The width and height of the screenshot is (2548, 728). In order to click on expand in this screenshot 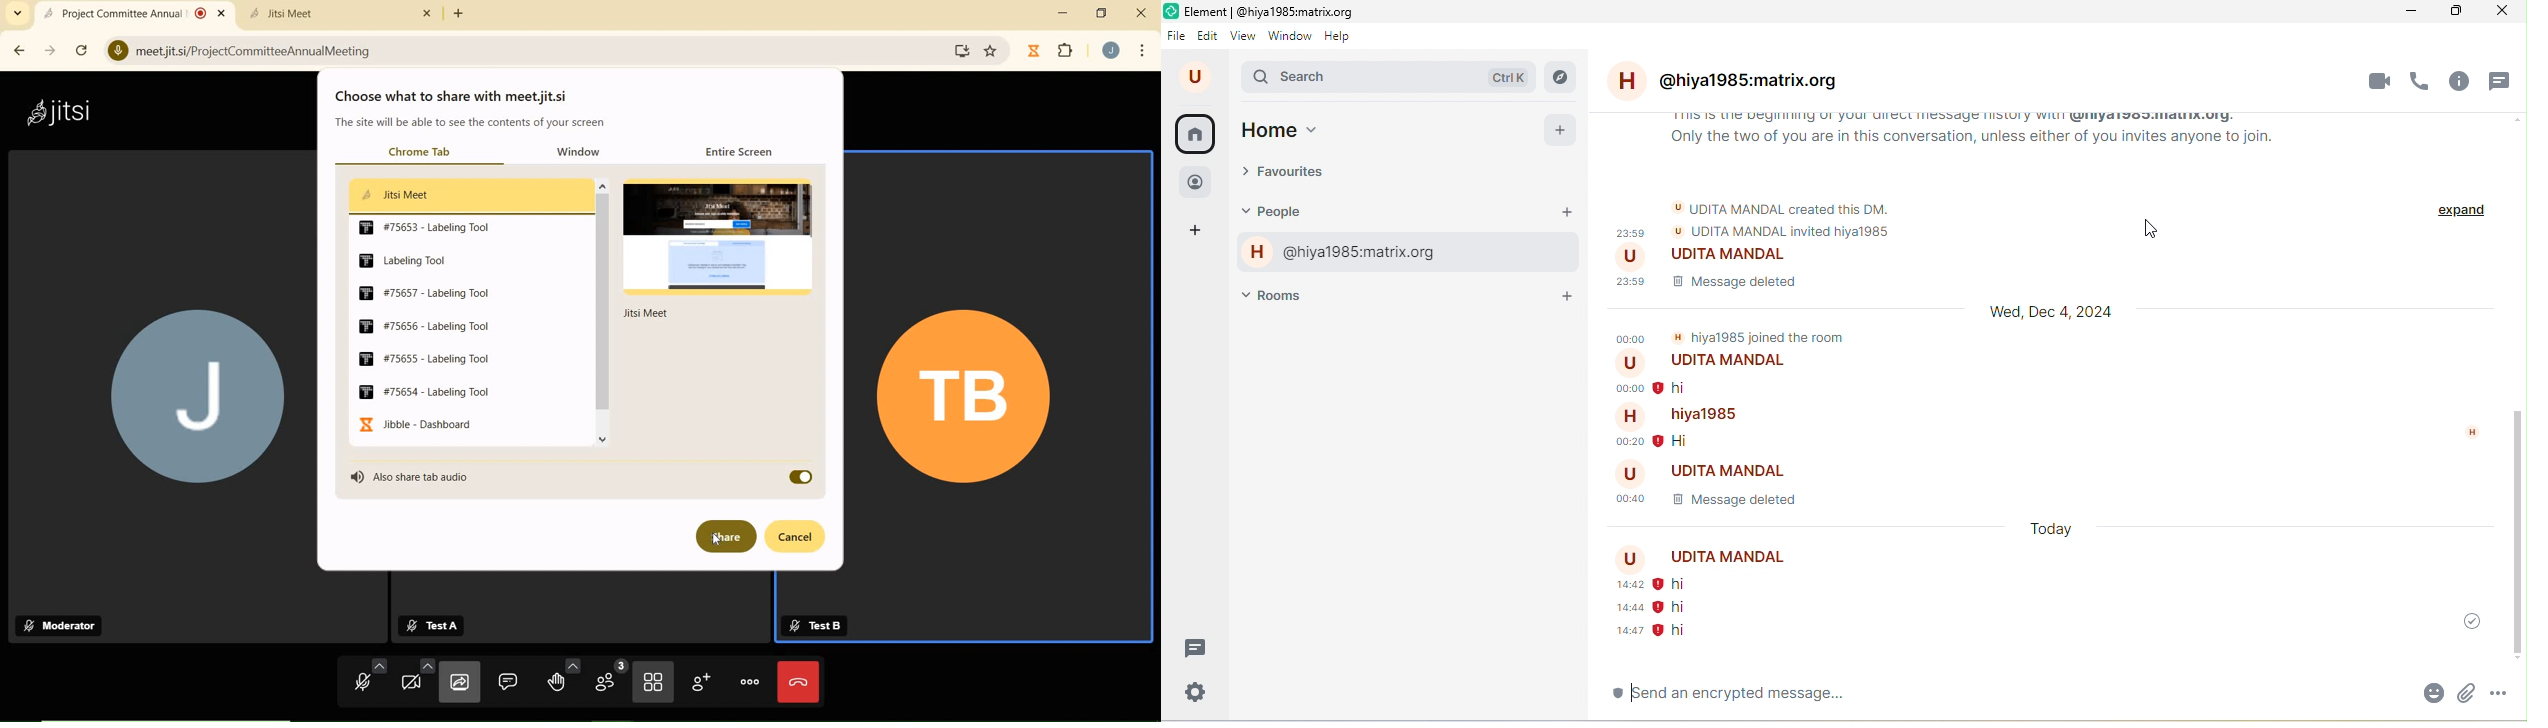, I will do `click(2457, 238)`.